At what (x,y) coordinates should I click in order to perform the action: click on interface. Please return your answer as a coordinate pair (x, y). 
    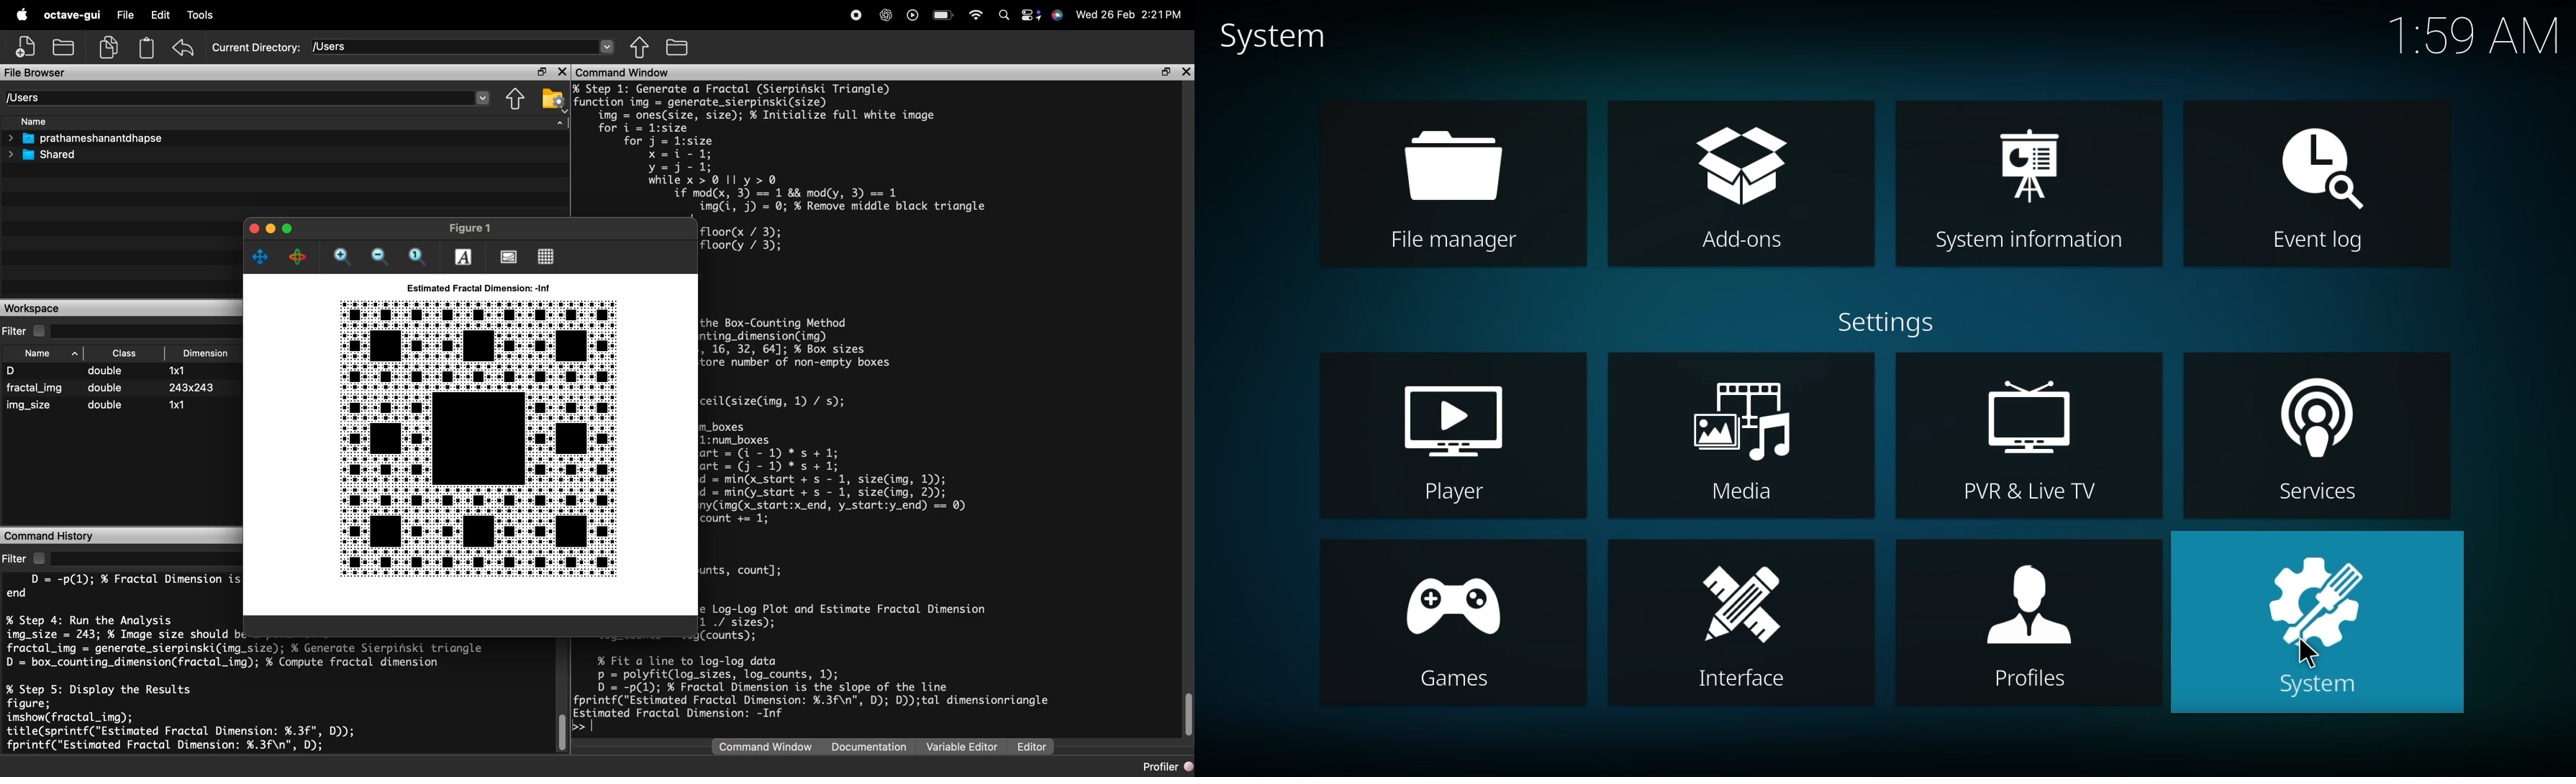
    Looking at the image, I should click on (1744, 625).